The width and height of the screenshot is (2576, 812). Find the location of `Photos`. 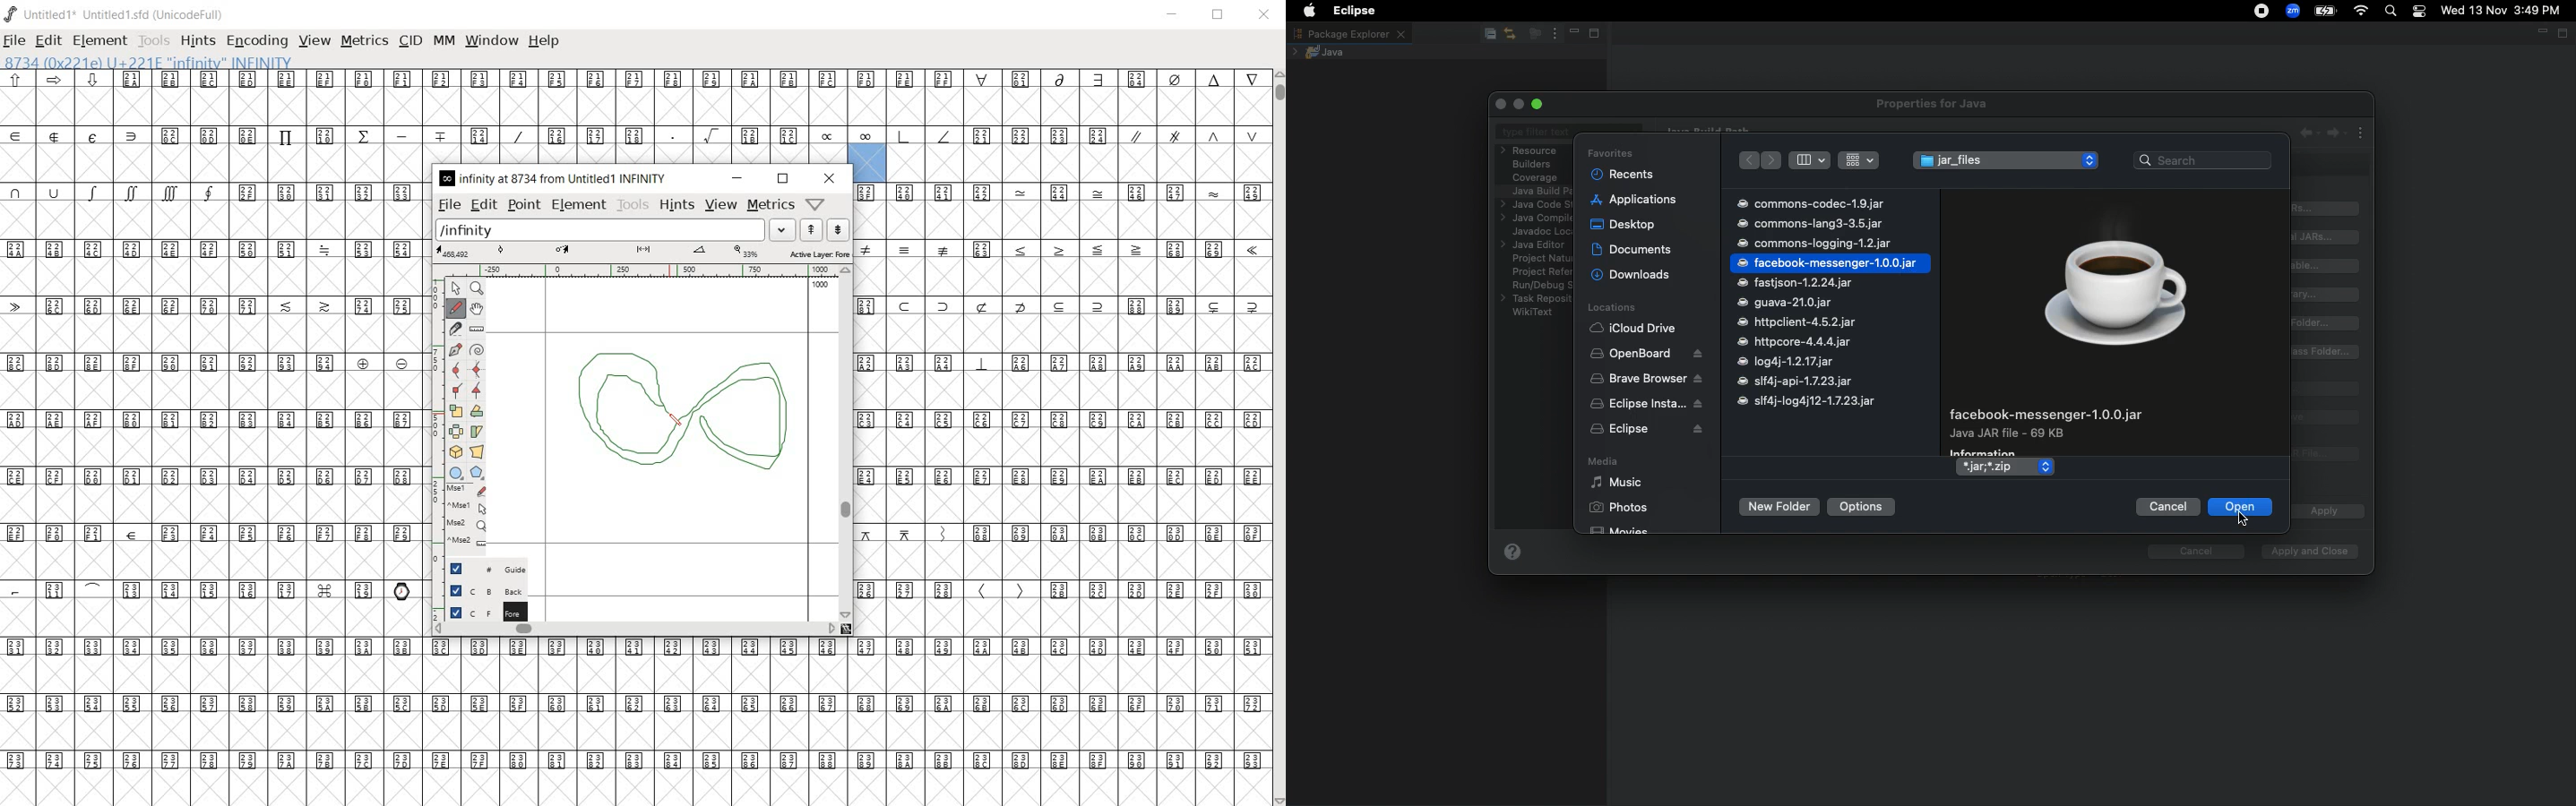

Photos is located at coordinates (1618, 507).